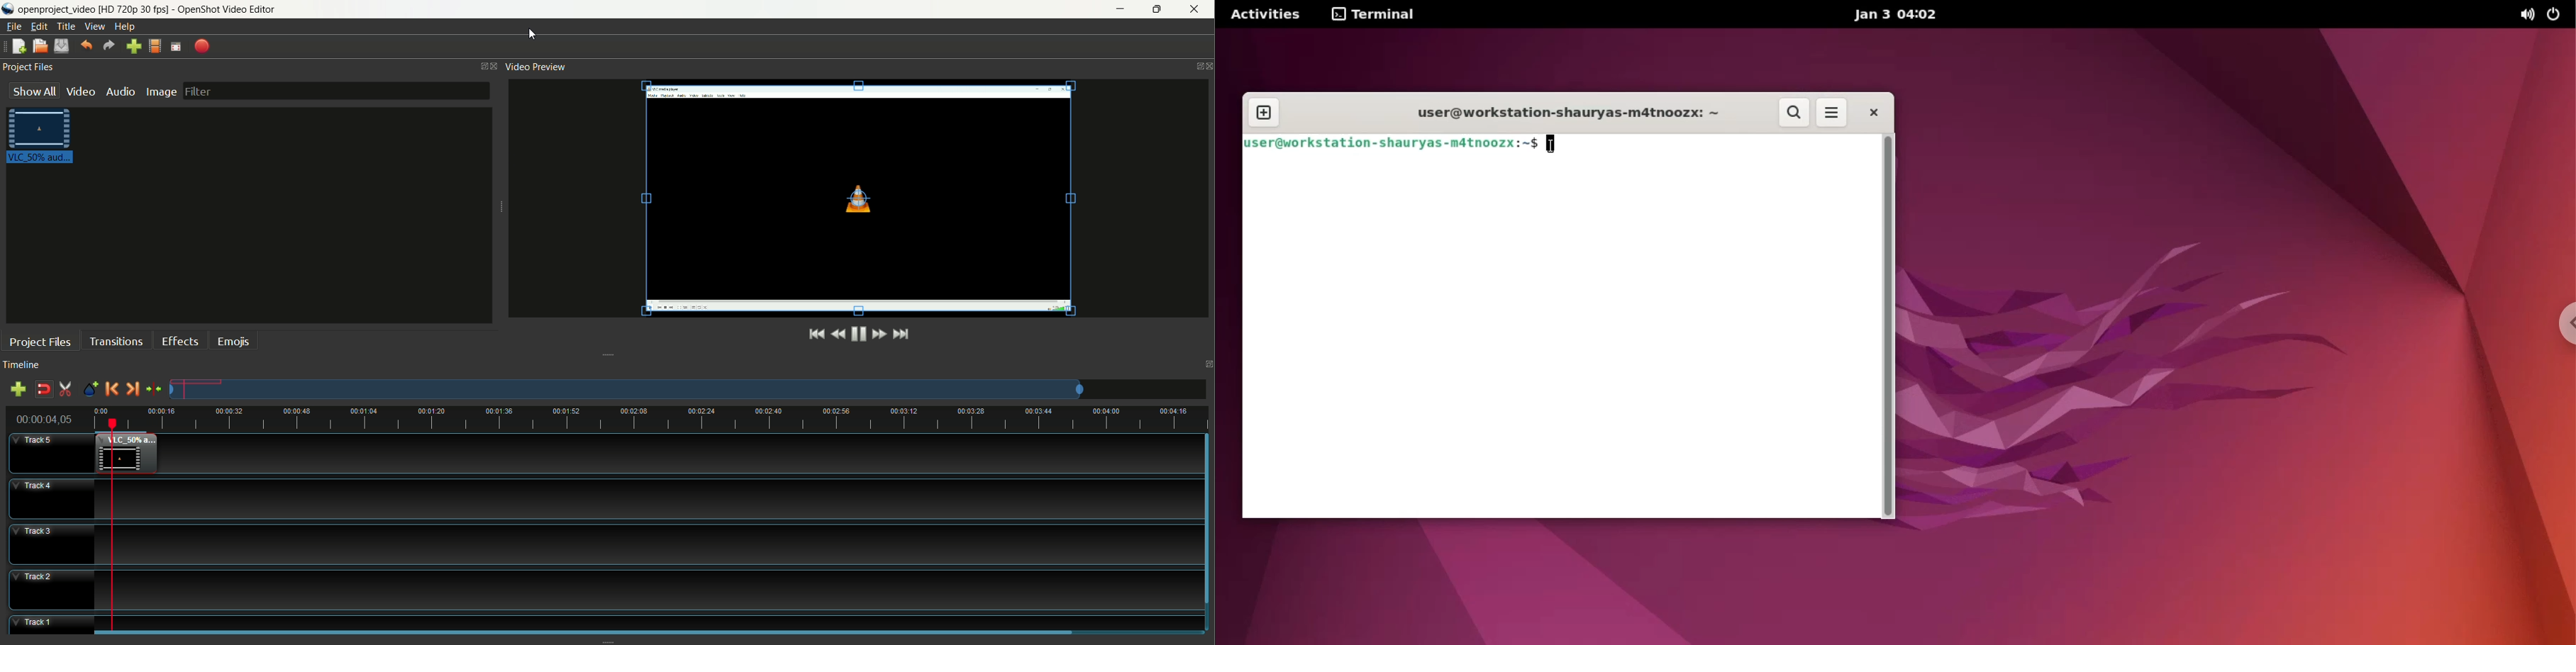 The width and height of the screenshot is (2576, 672). Describe the element at coordinates (53, 455) in the screenshot. I see `track5` at that location.